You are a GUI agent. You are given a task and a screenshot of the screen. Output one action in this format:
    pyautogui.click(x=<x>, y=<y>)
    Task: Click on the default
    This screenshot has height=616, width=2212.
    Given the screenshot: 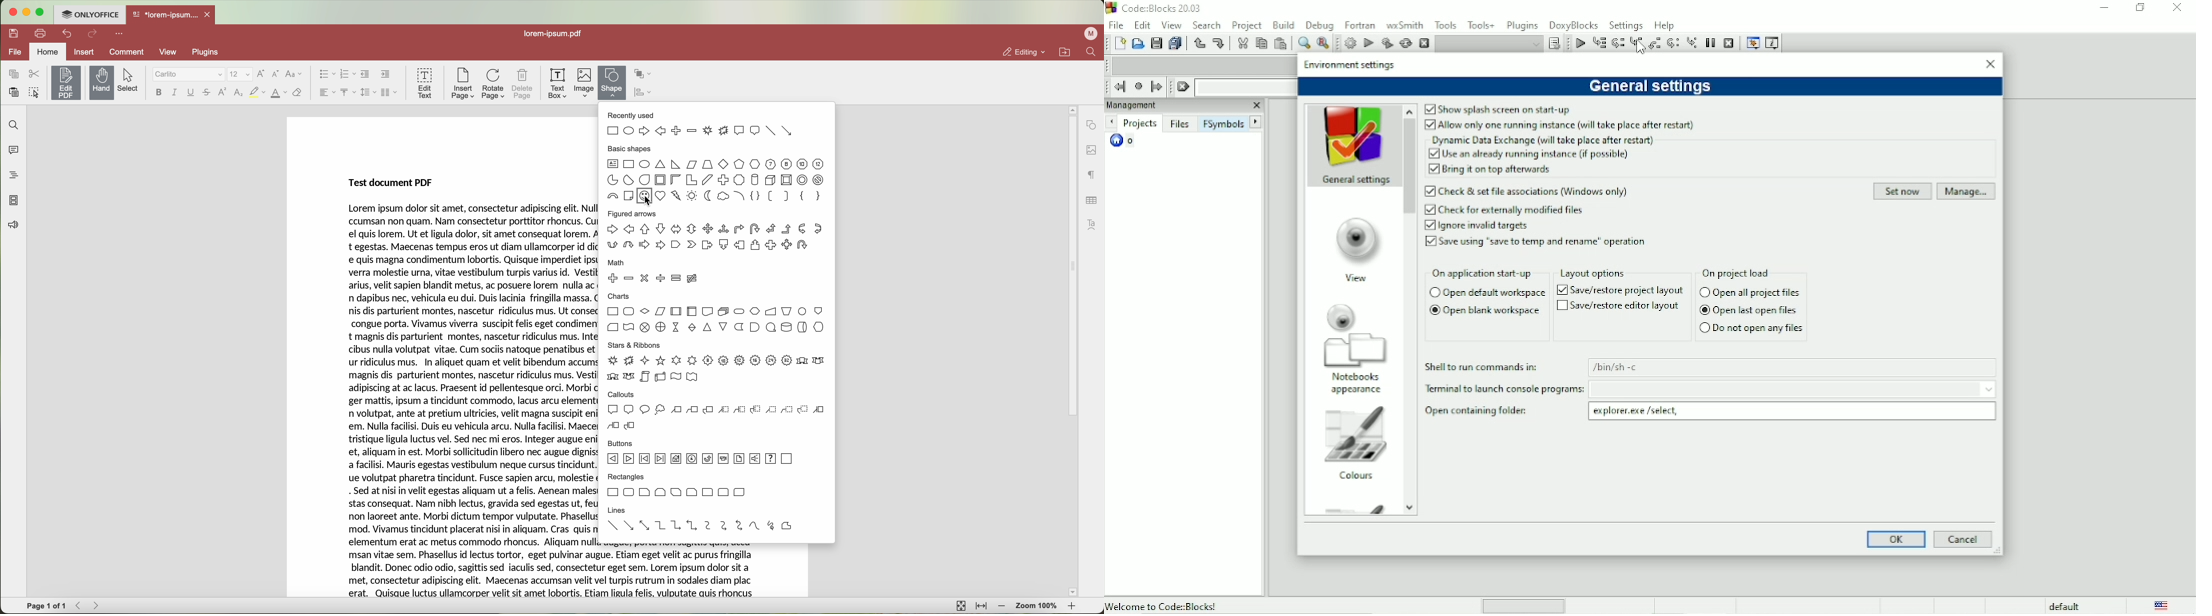 What is the action you would take?
    pyautogui.click(x=2068, y=605)
    